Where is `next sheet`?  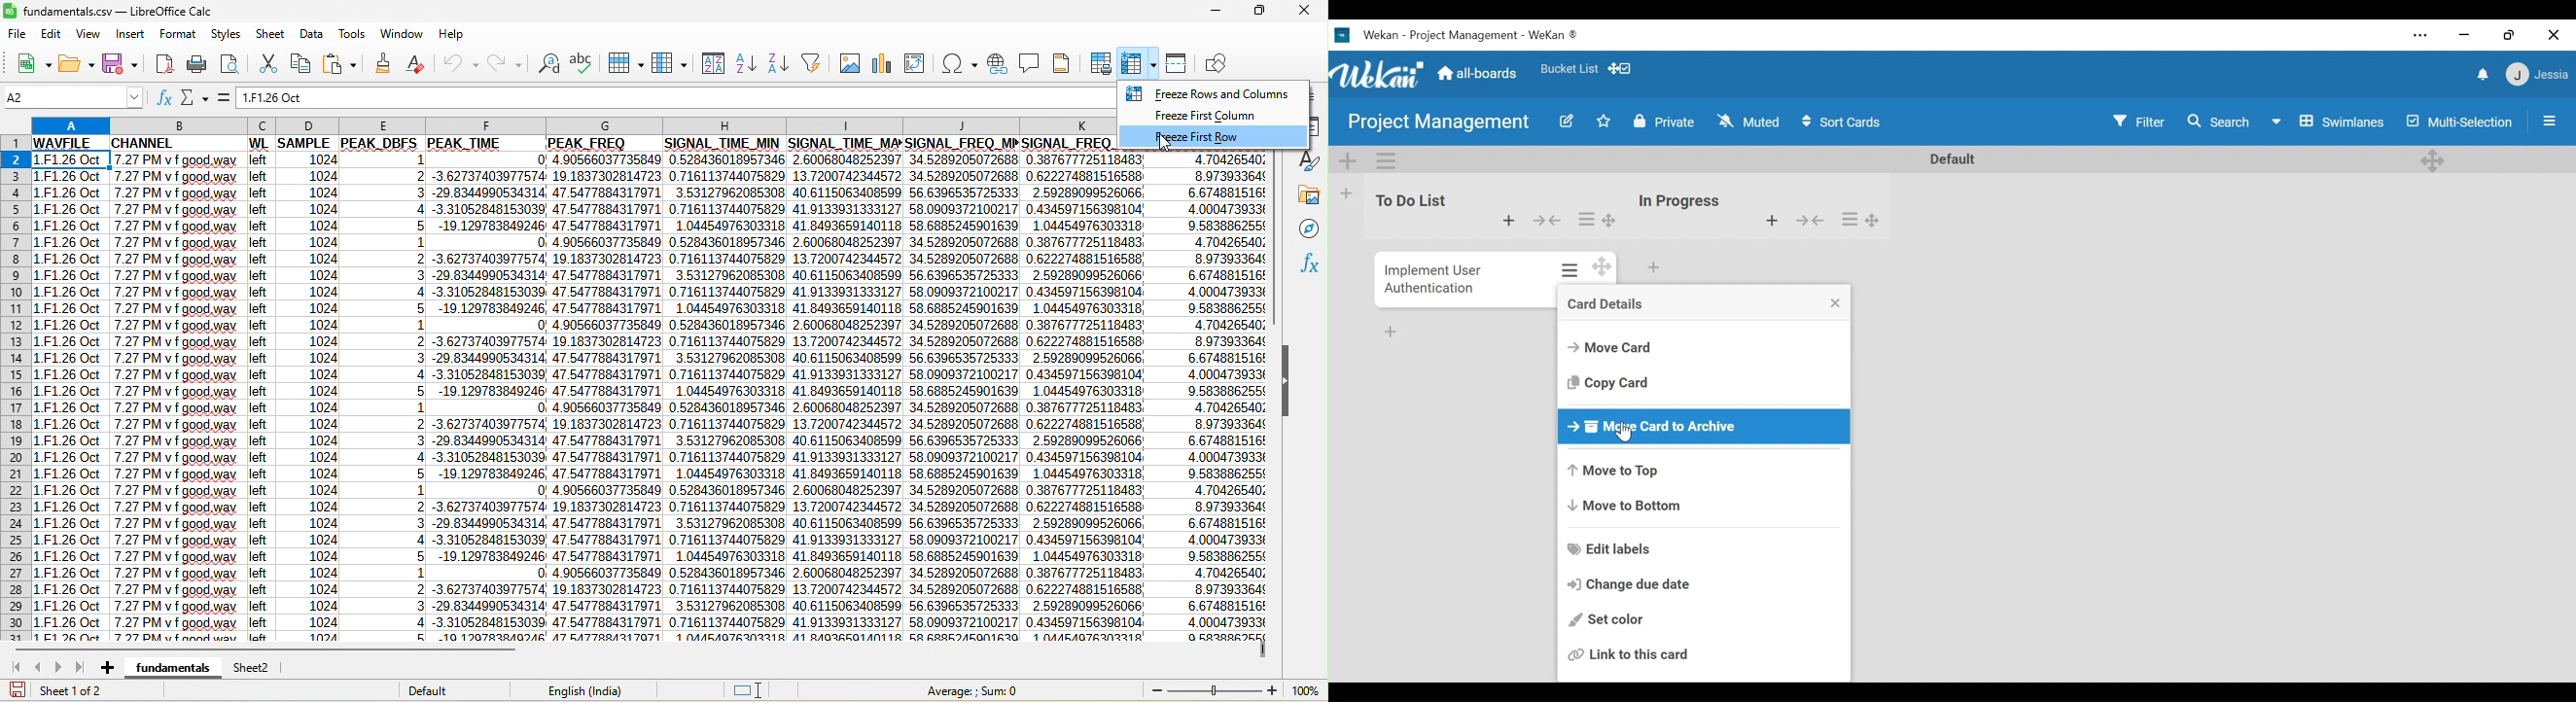
next sheet is located at coordinates (60, 664).